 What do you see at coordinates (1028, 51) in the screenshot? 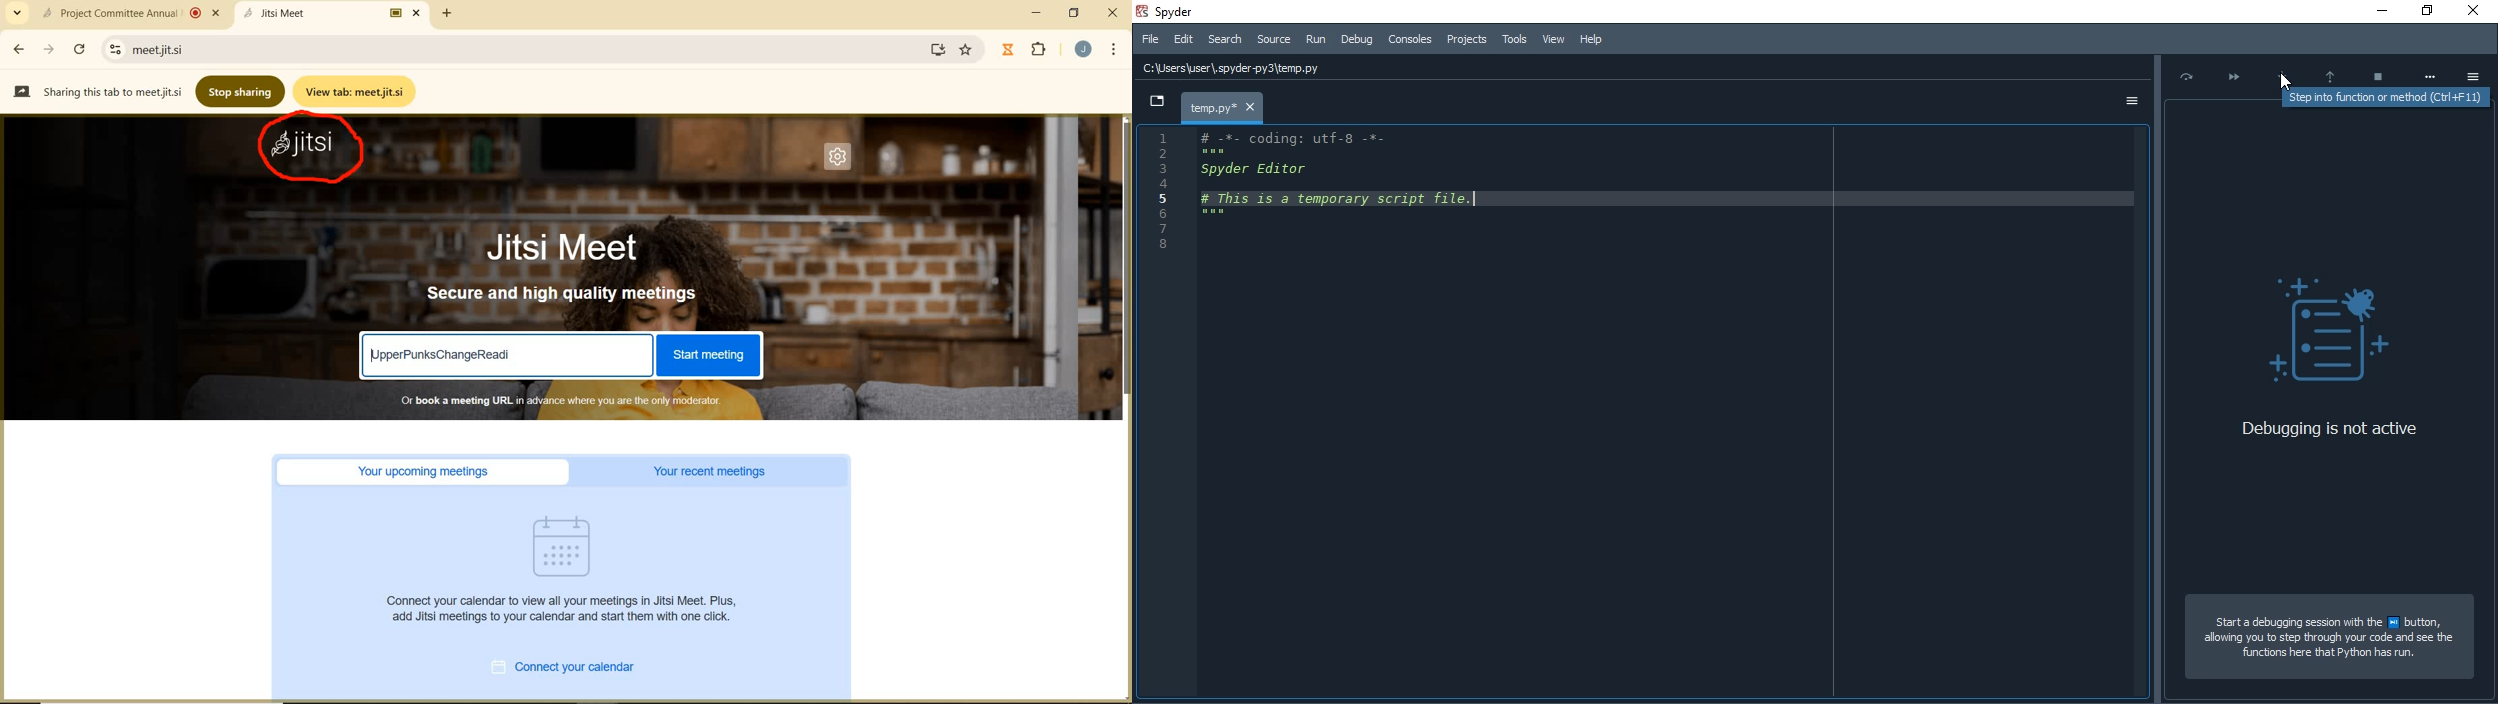
I see `EXTENSION` at bounding box center [1028, 51].